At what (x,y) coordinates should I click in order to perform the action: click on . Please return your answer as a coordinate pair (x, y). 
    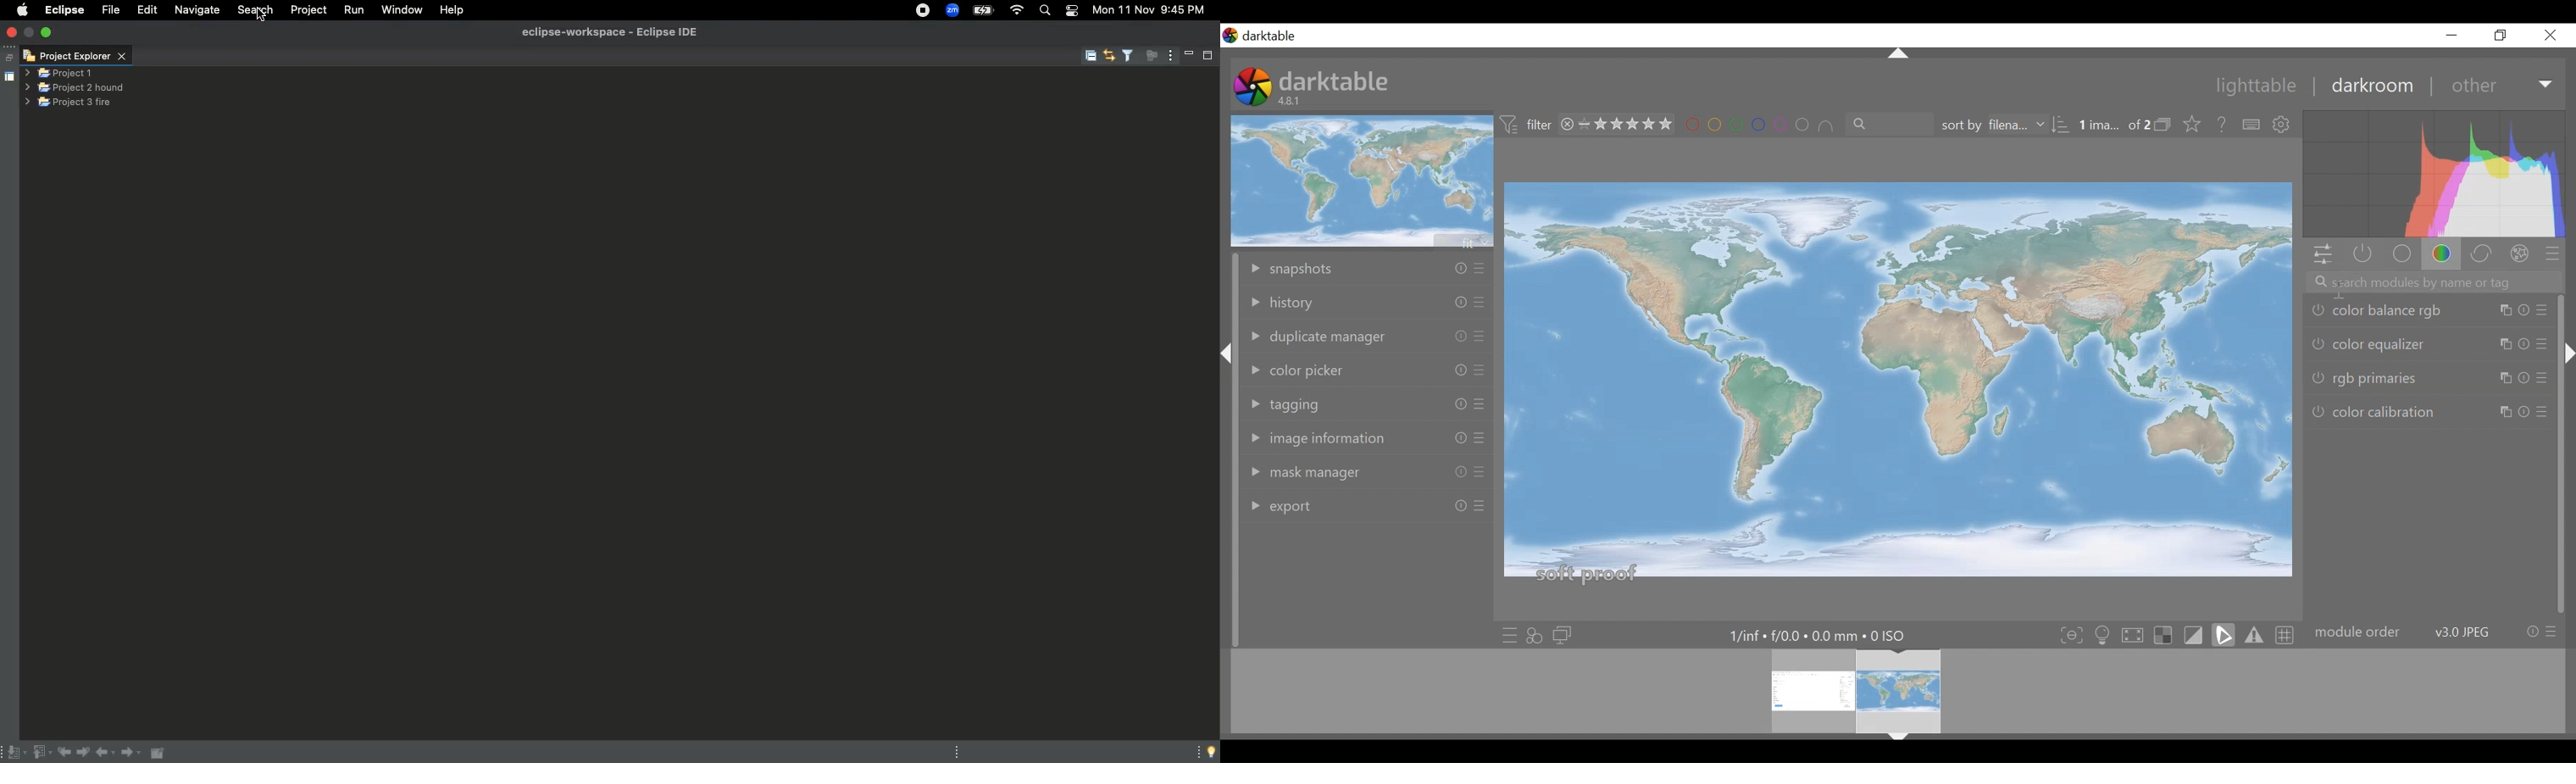
    Looking at the image, I should click on (2542, 309).